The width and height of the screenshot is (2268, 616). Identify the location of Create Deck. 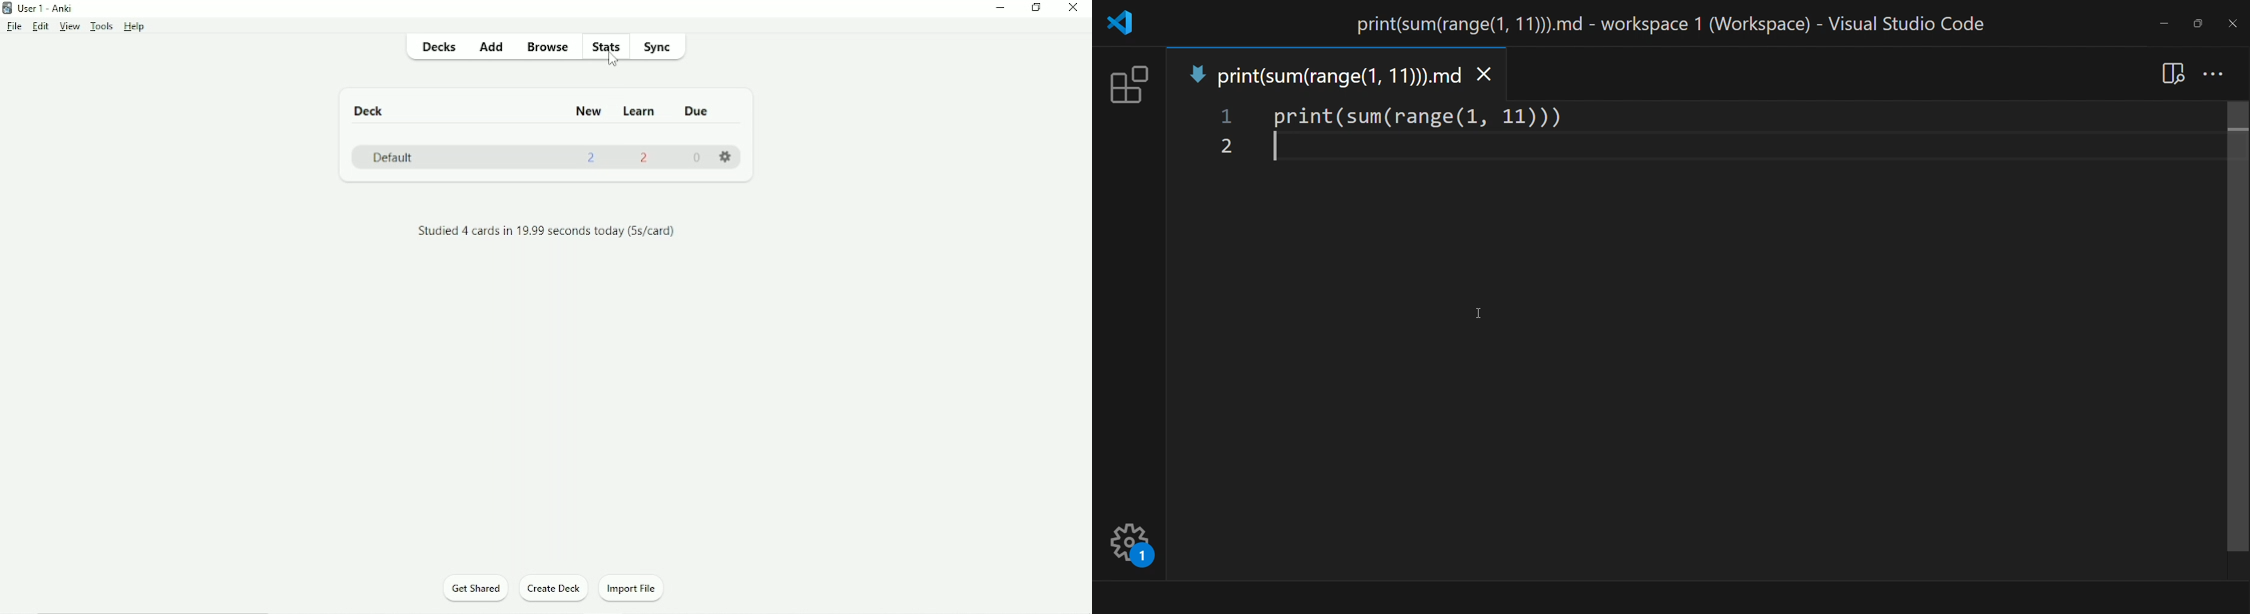
(555, 589).